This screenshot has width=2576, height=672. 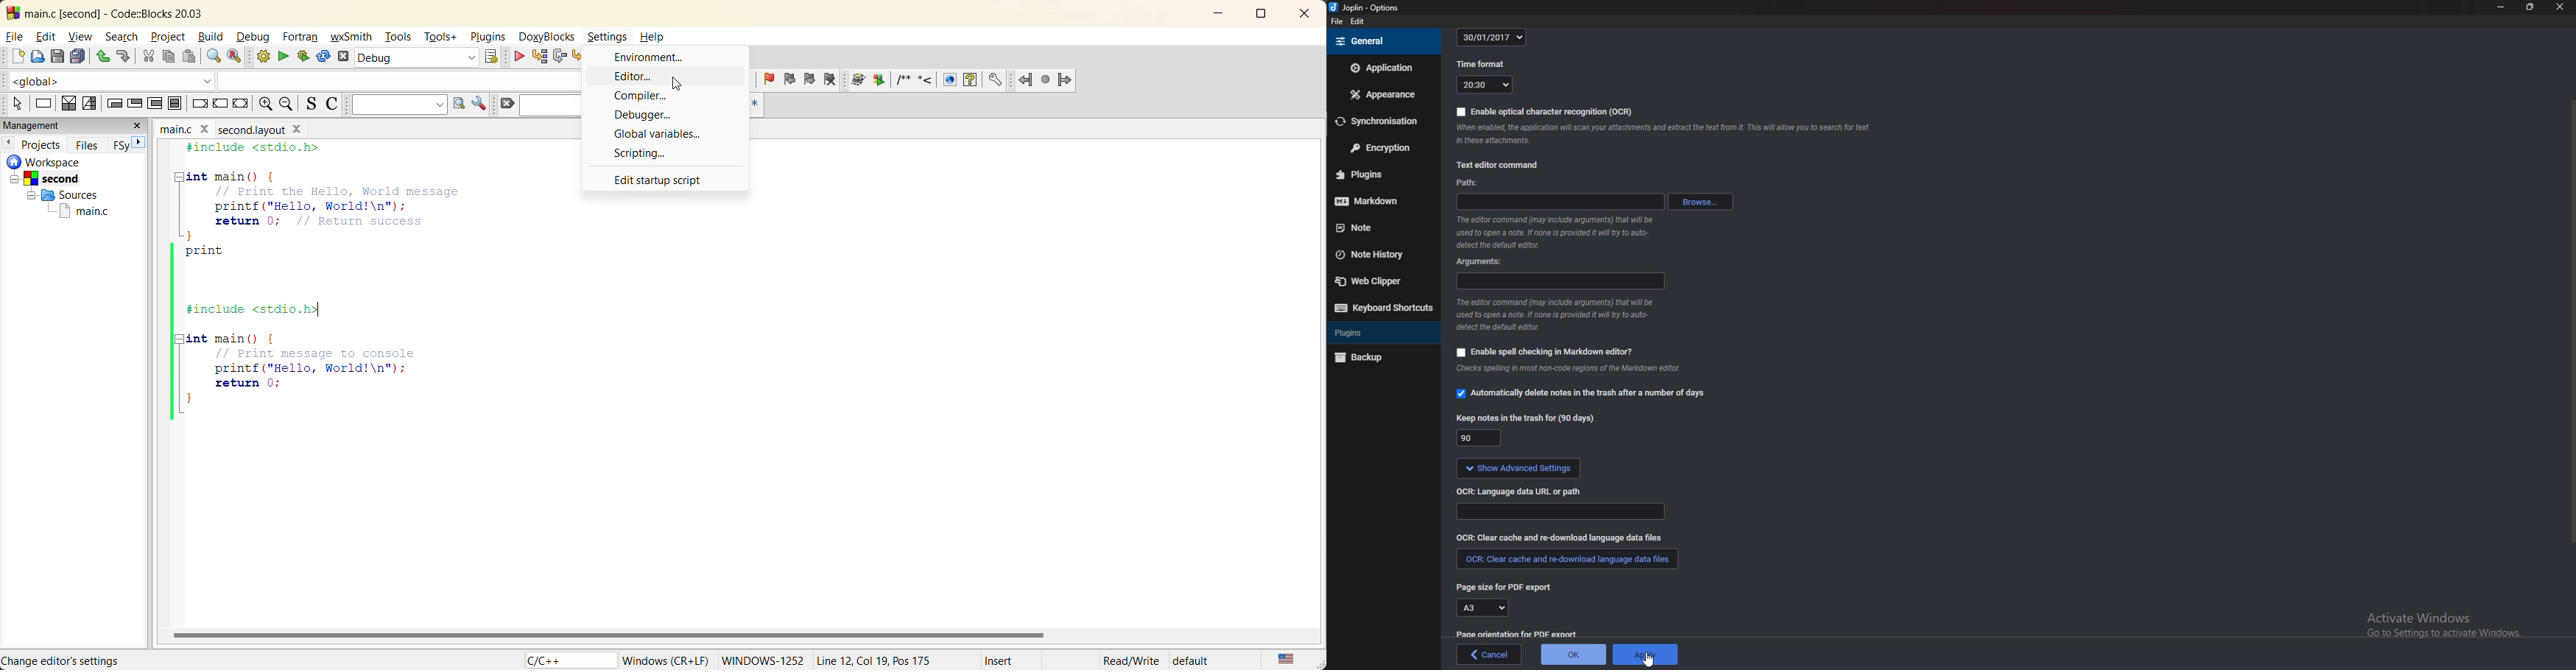 I want to click on run, so click(x=284, y=56).